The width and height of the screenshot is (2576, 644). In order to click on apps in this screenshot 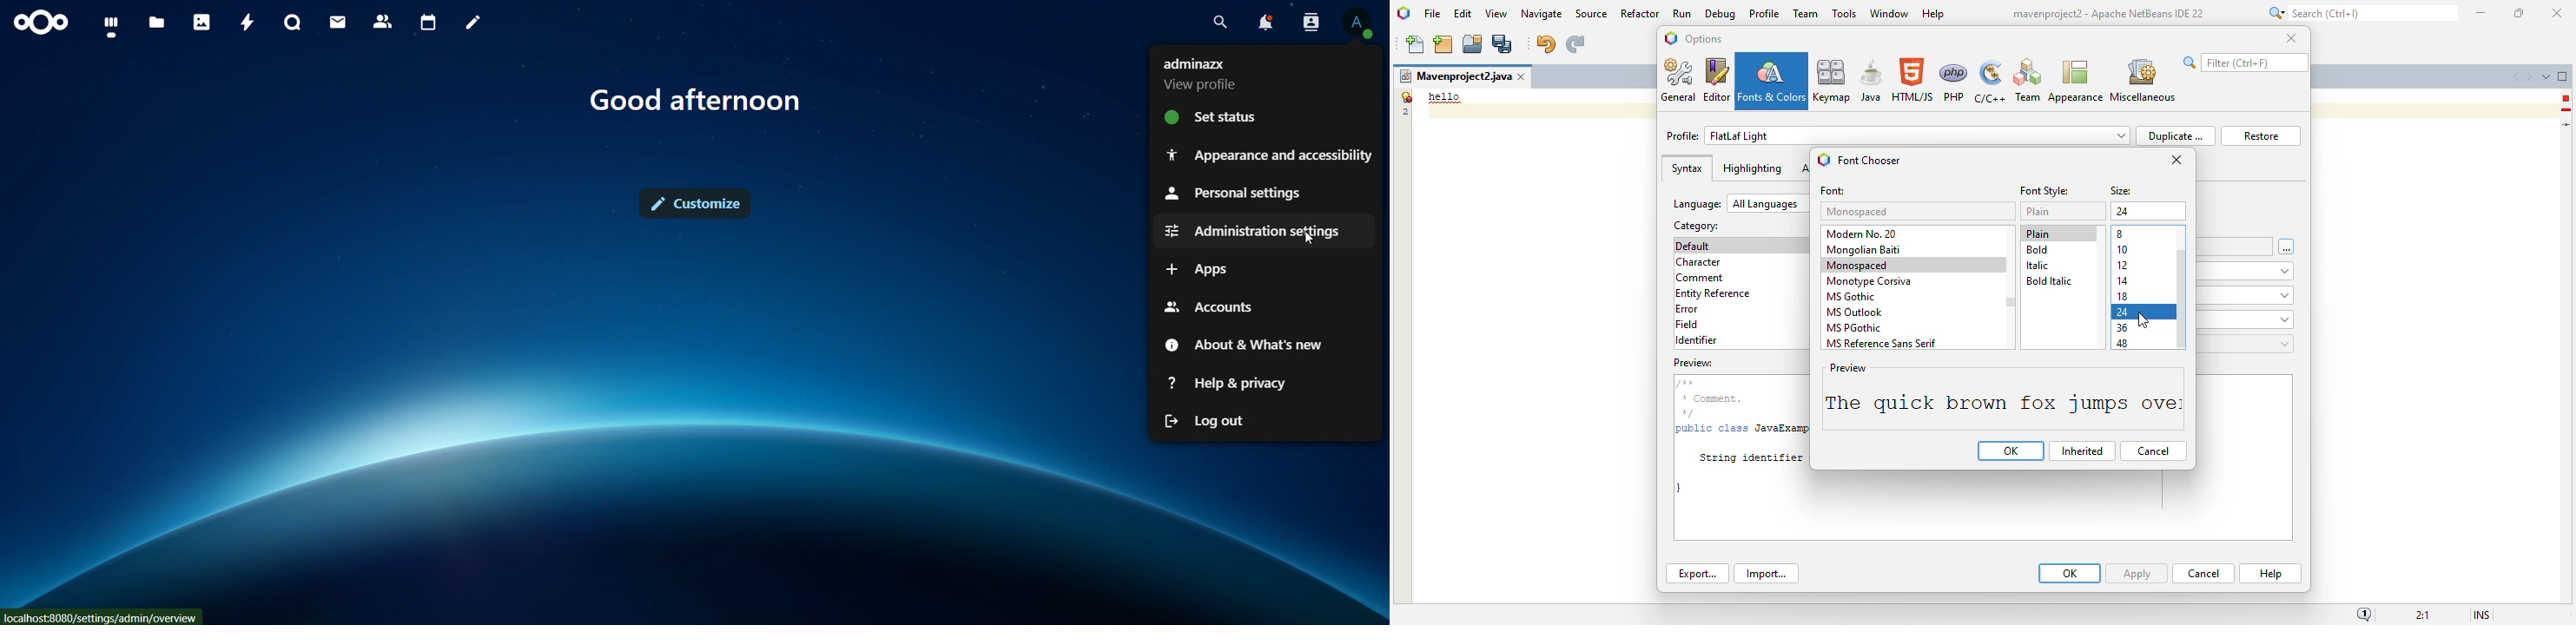, I will do `click(1195, 271)`.